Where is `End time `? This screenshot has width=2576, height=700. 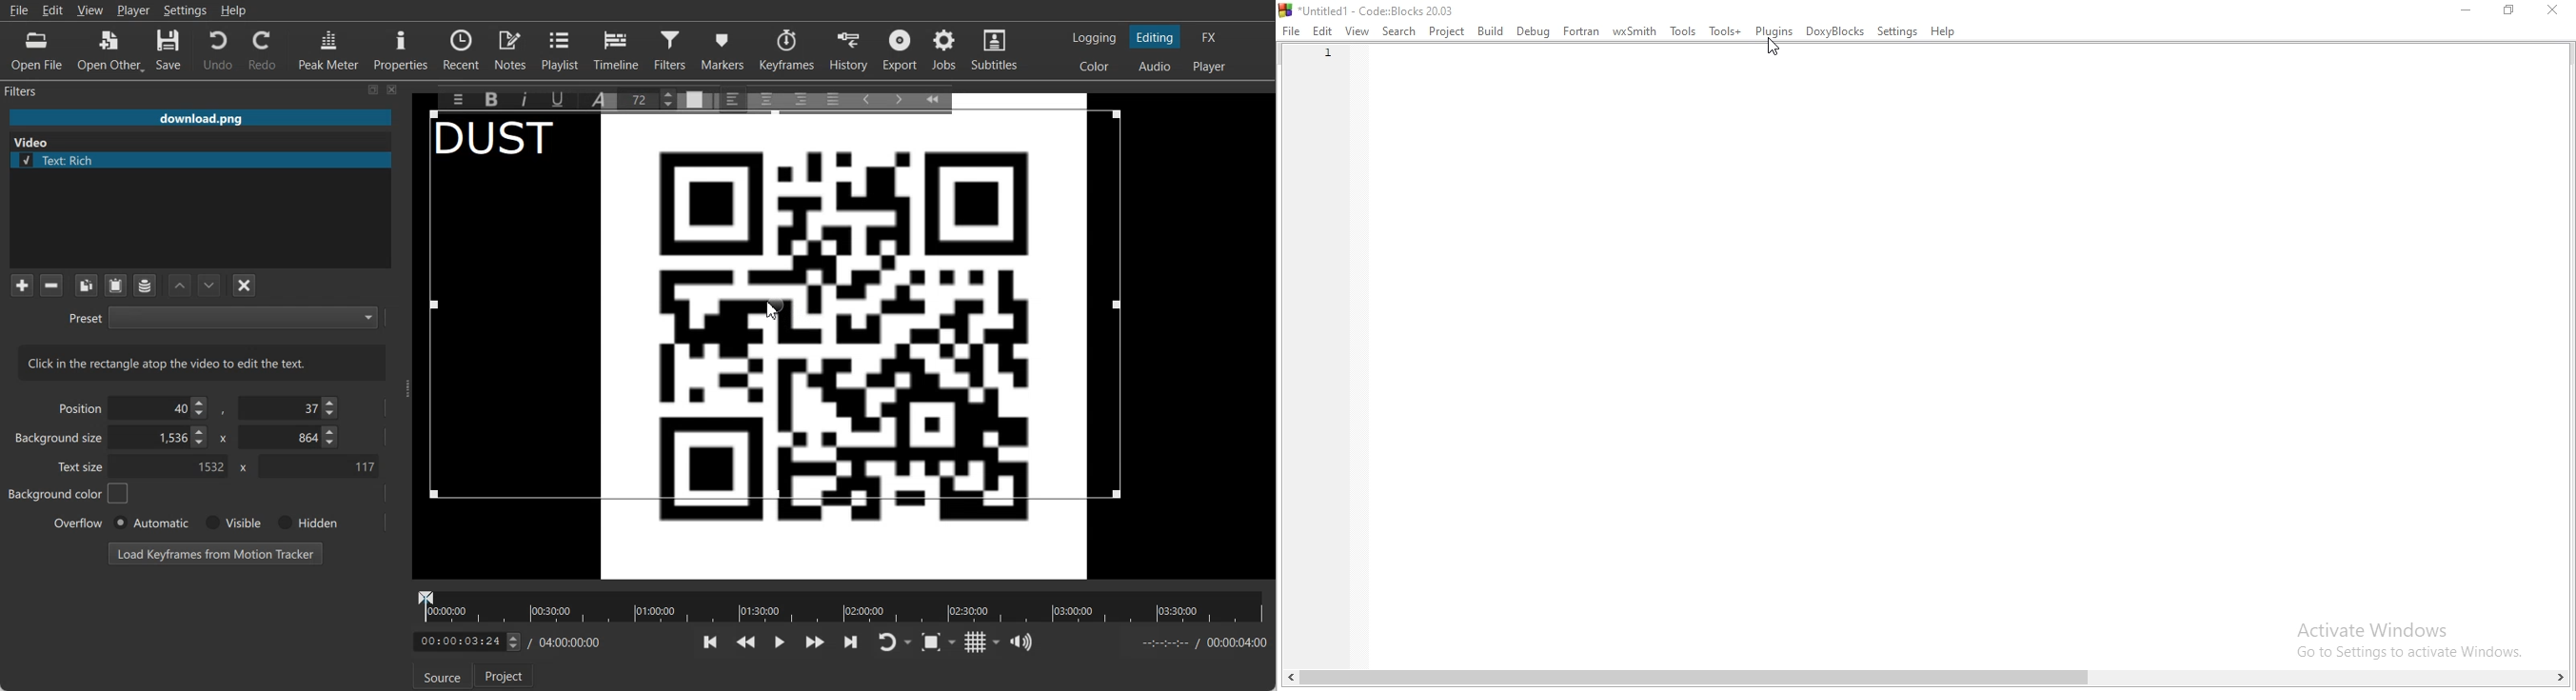
End time  is located at coordinates (1201, 643).